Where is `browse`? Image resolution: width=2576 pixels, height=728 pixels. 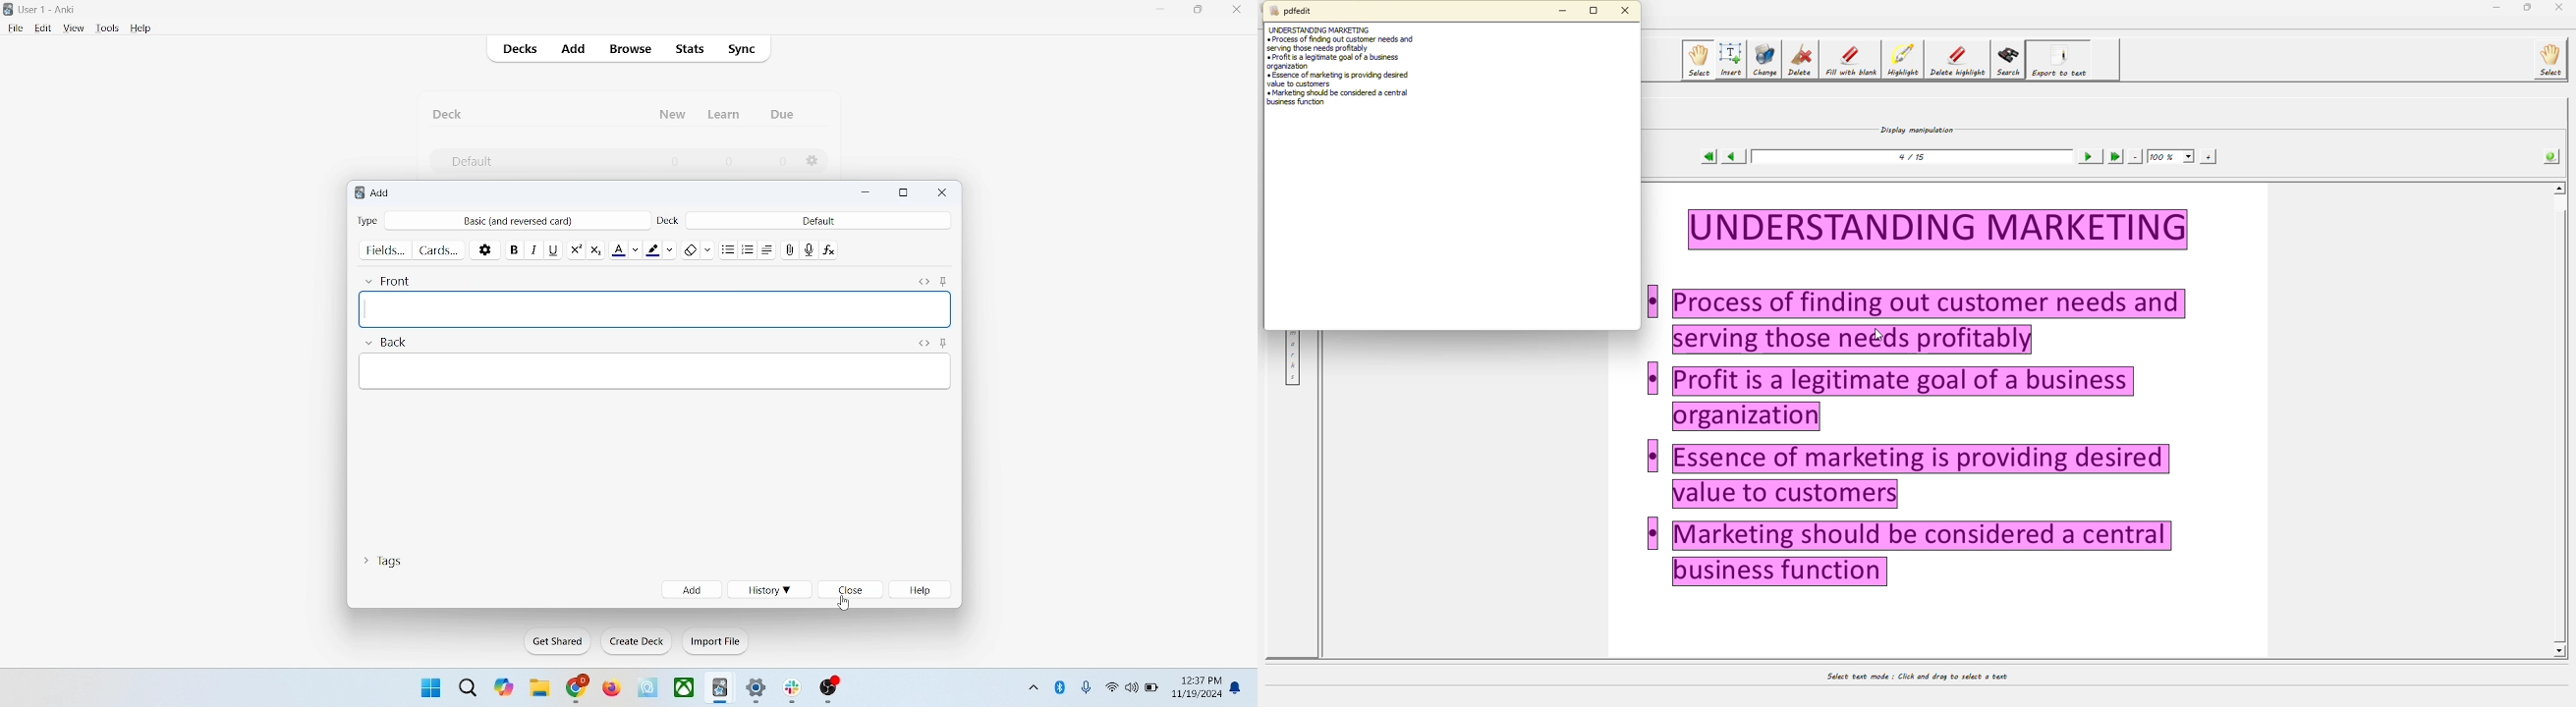 browse is located at coordinates (629, 48).